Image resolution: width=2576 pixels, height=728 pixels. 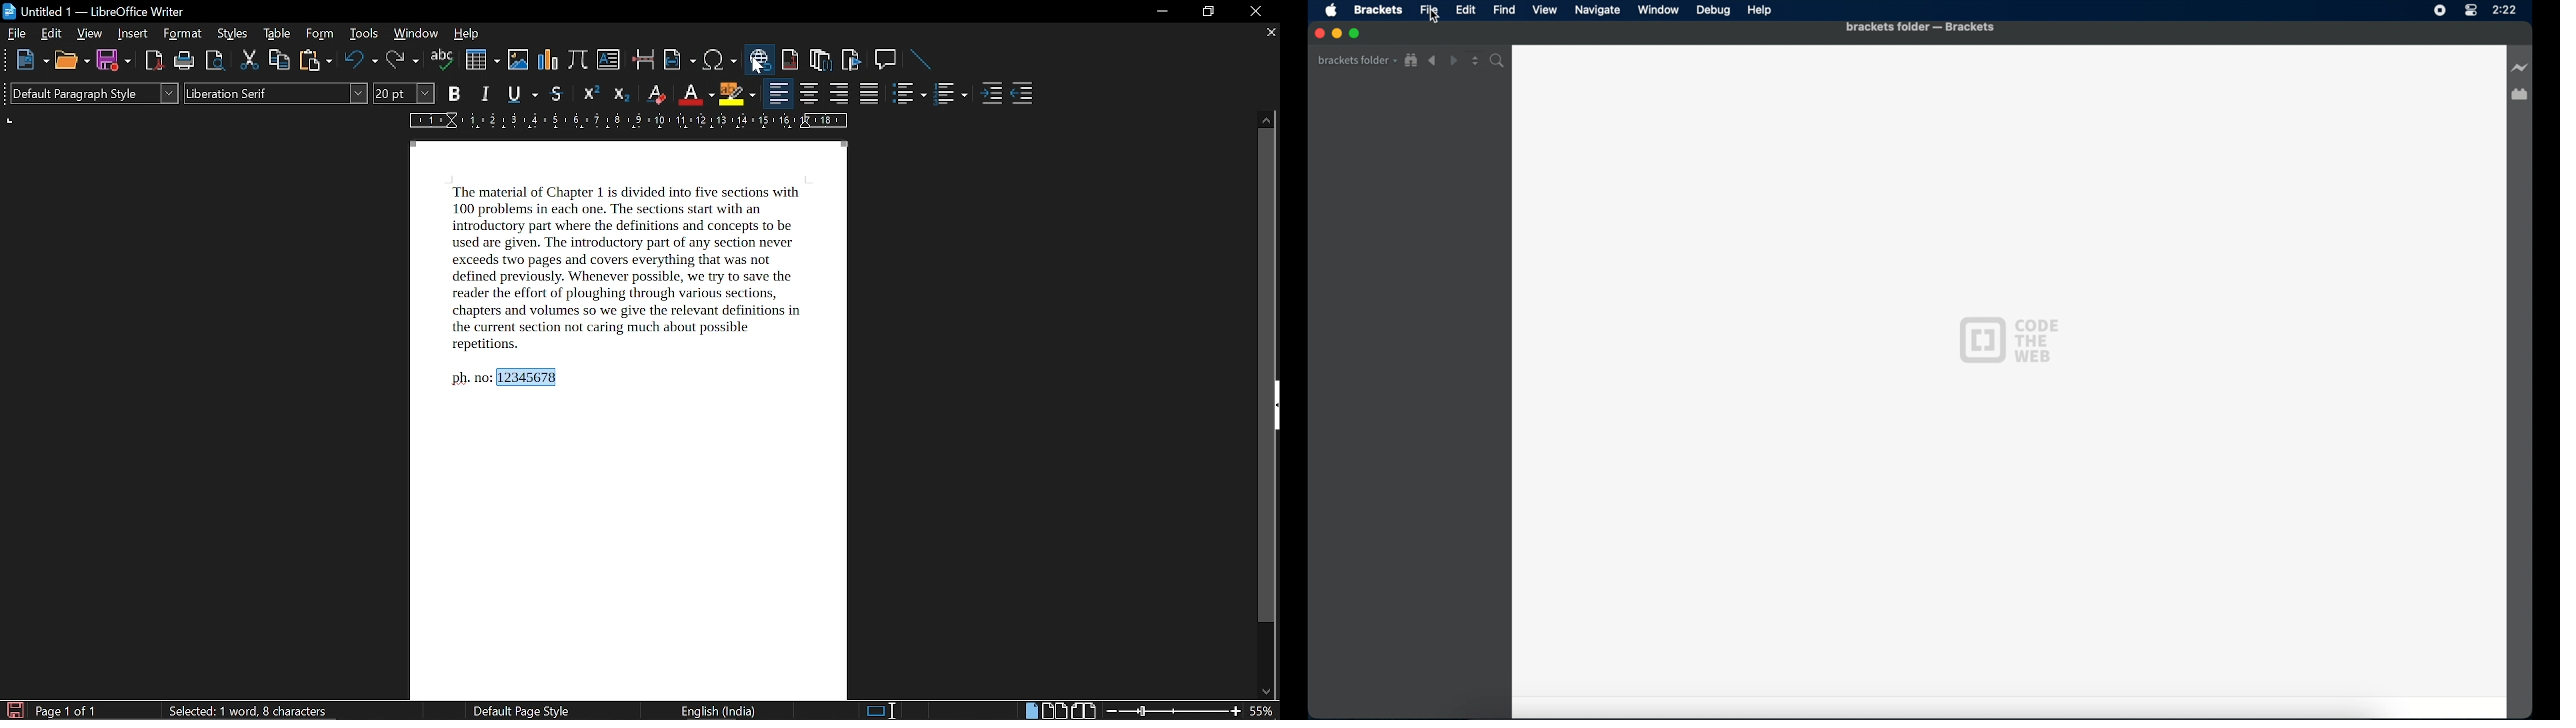 I want to click on font size, so click(x=405, y=94).